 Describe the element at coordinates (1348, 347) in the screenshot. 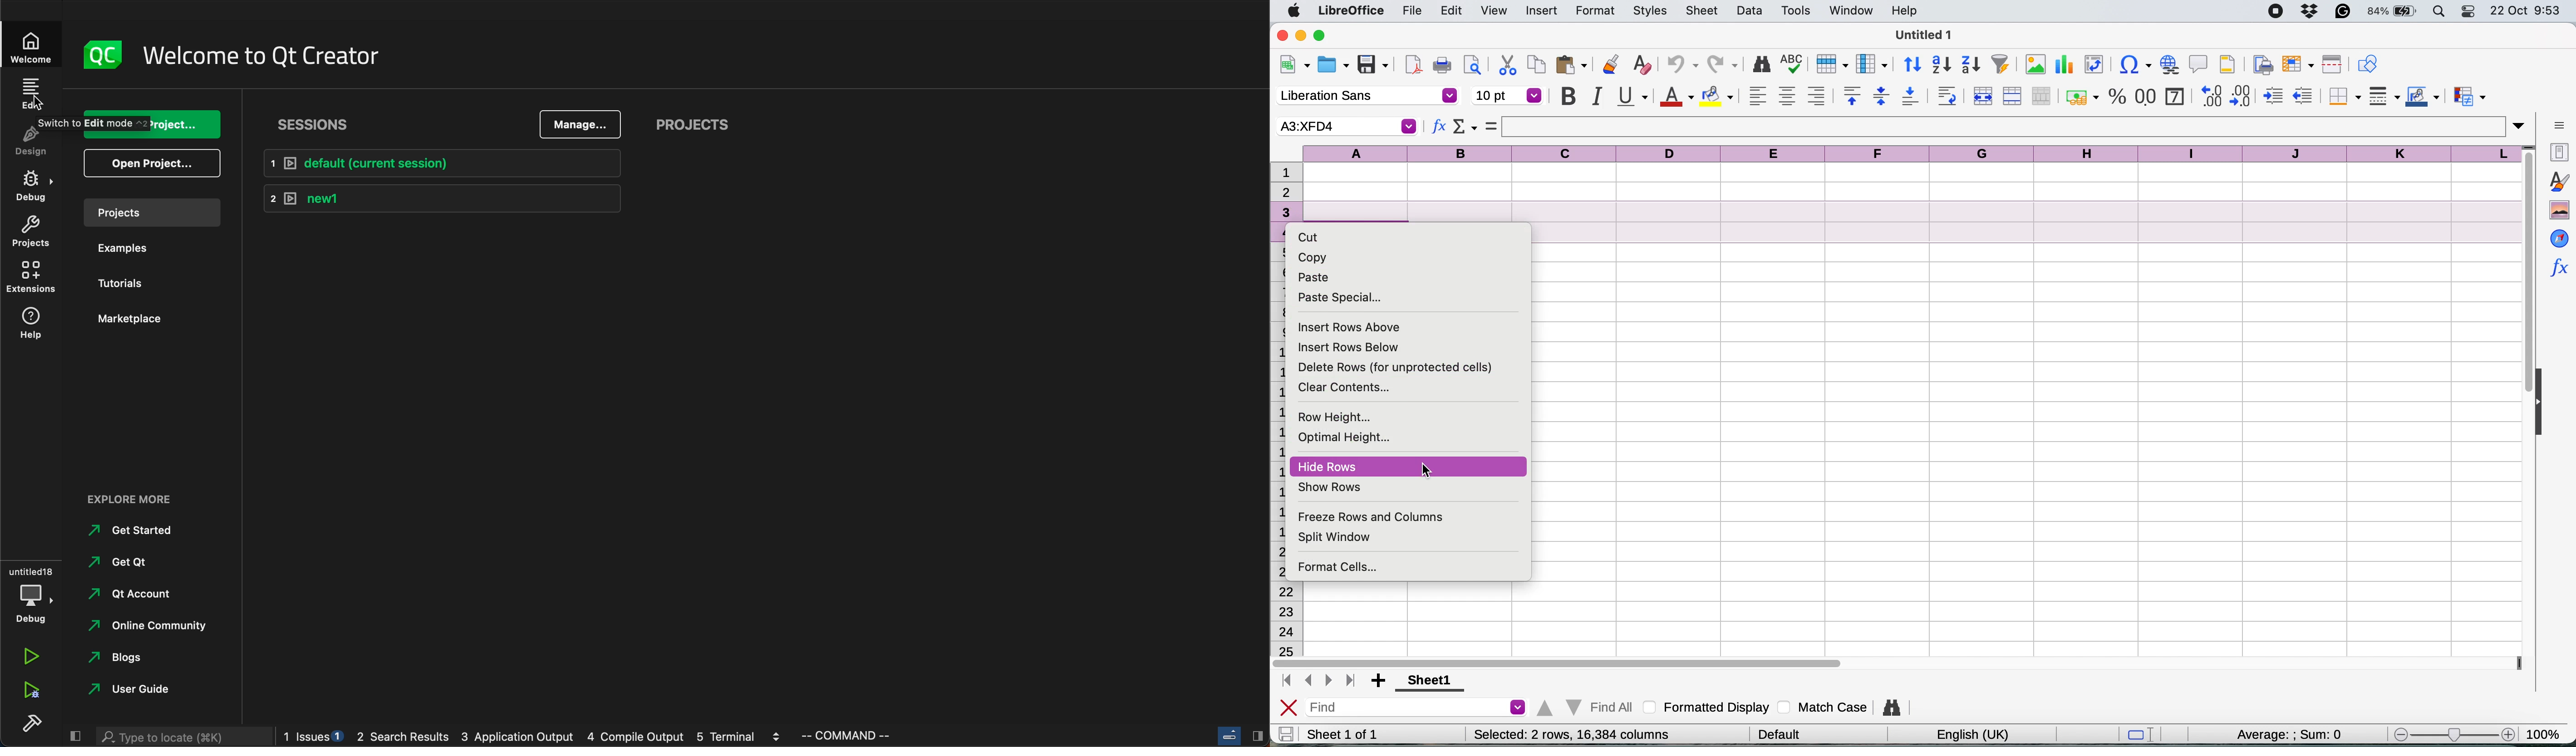

I see `insert rows below` at that location.